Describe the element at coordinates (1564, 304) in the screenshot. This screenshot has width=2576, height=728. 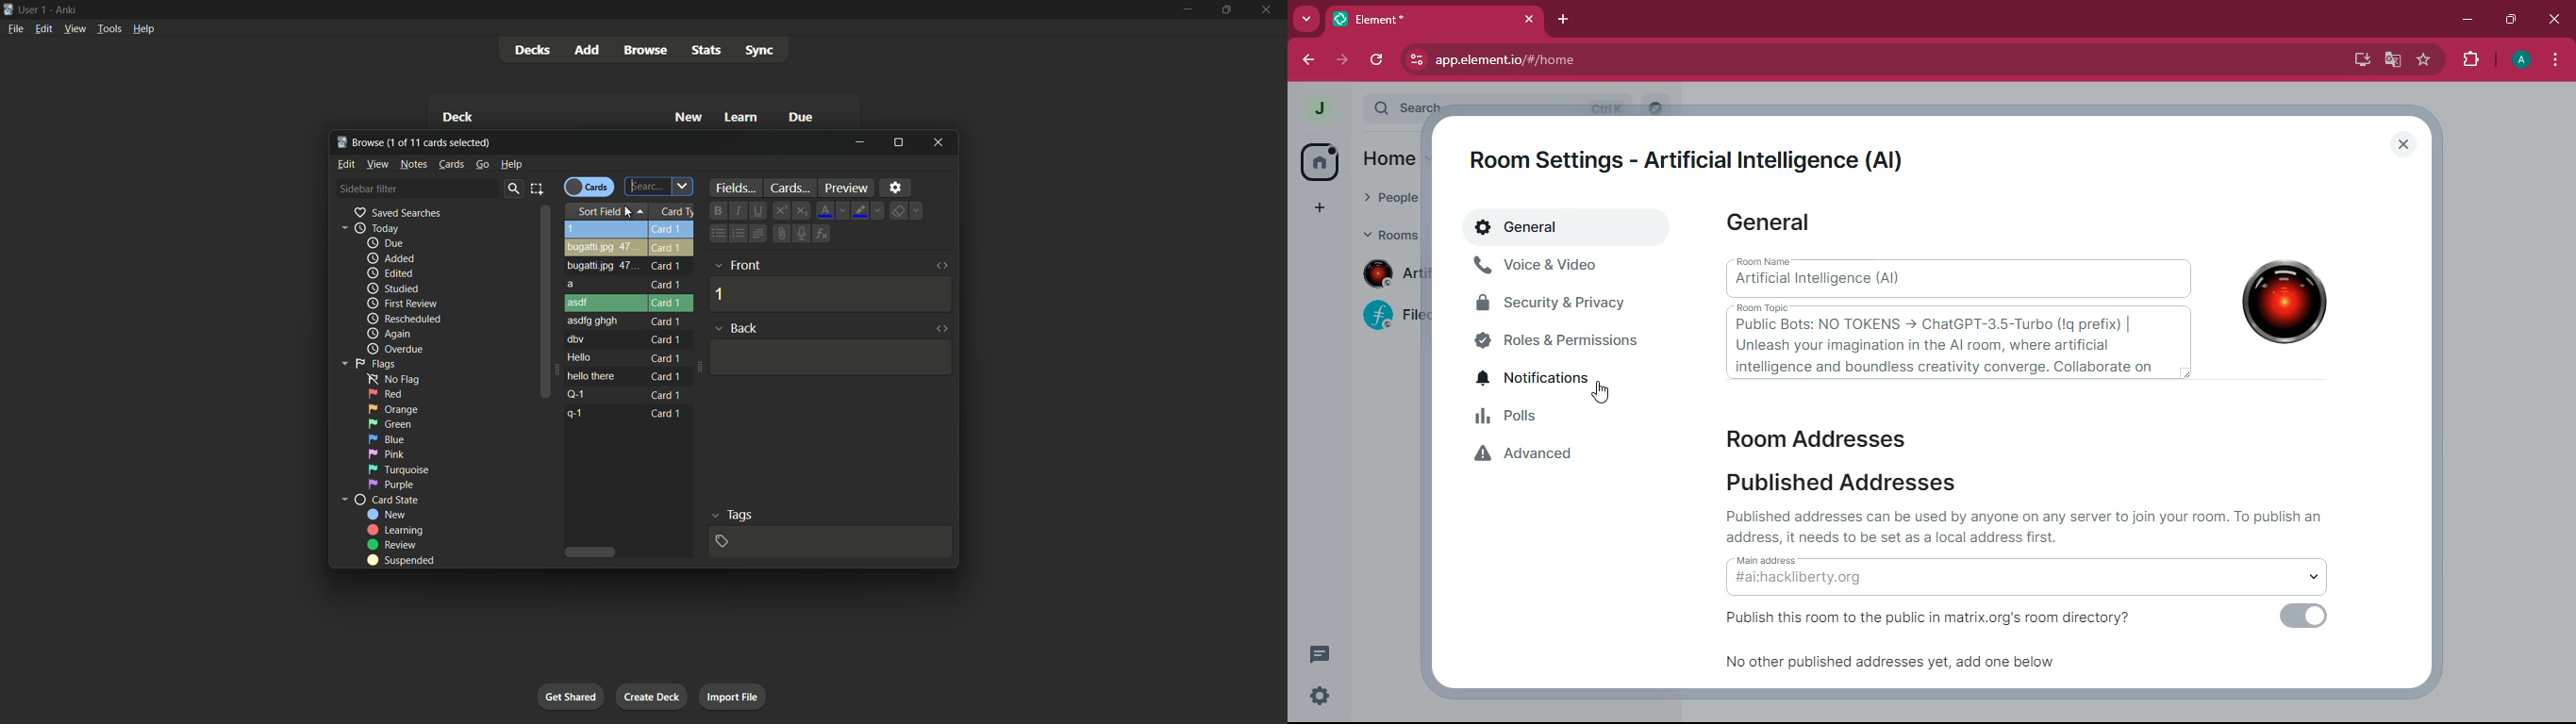
I see `ecurity and privacy` at that location.